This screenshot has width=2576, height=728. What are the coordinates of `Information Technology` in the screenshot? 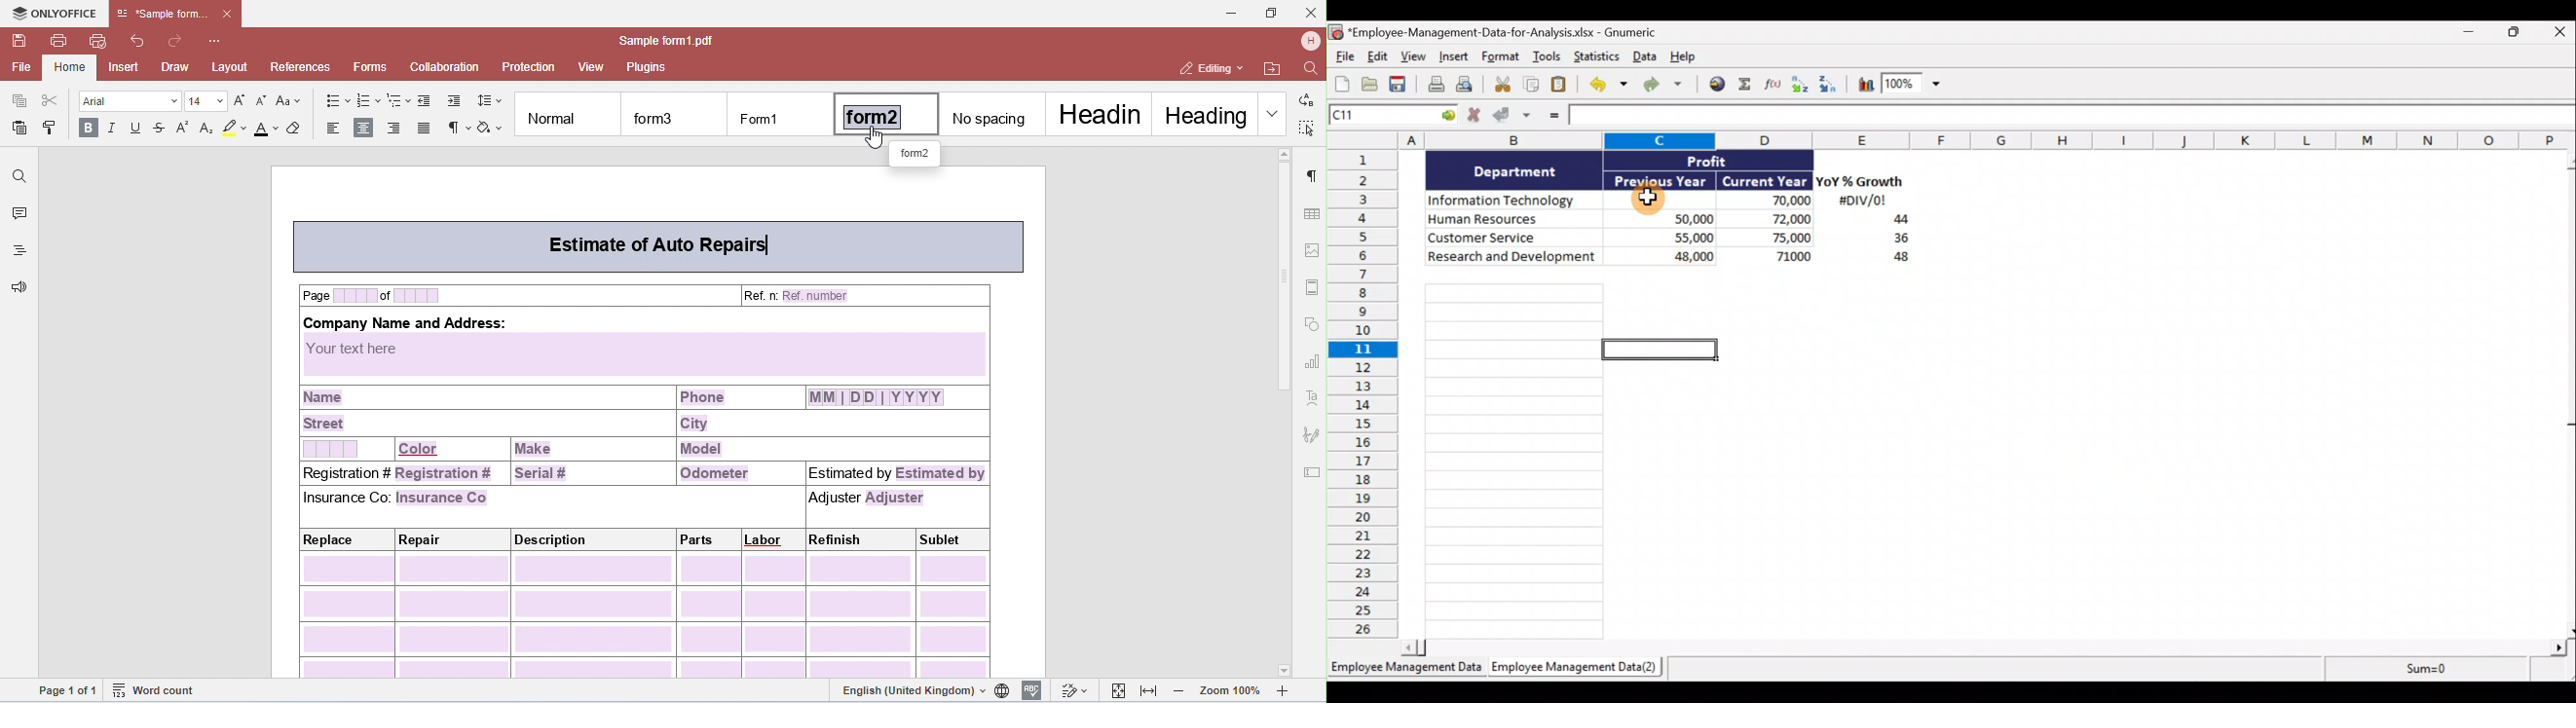 It's located at (1514, 201).